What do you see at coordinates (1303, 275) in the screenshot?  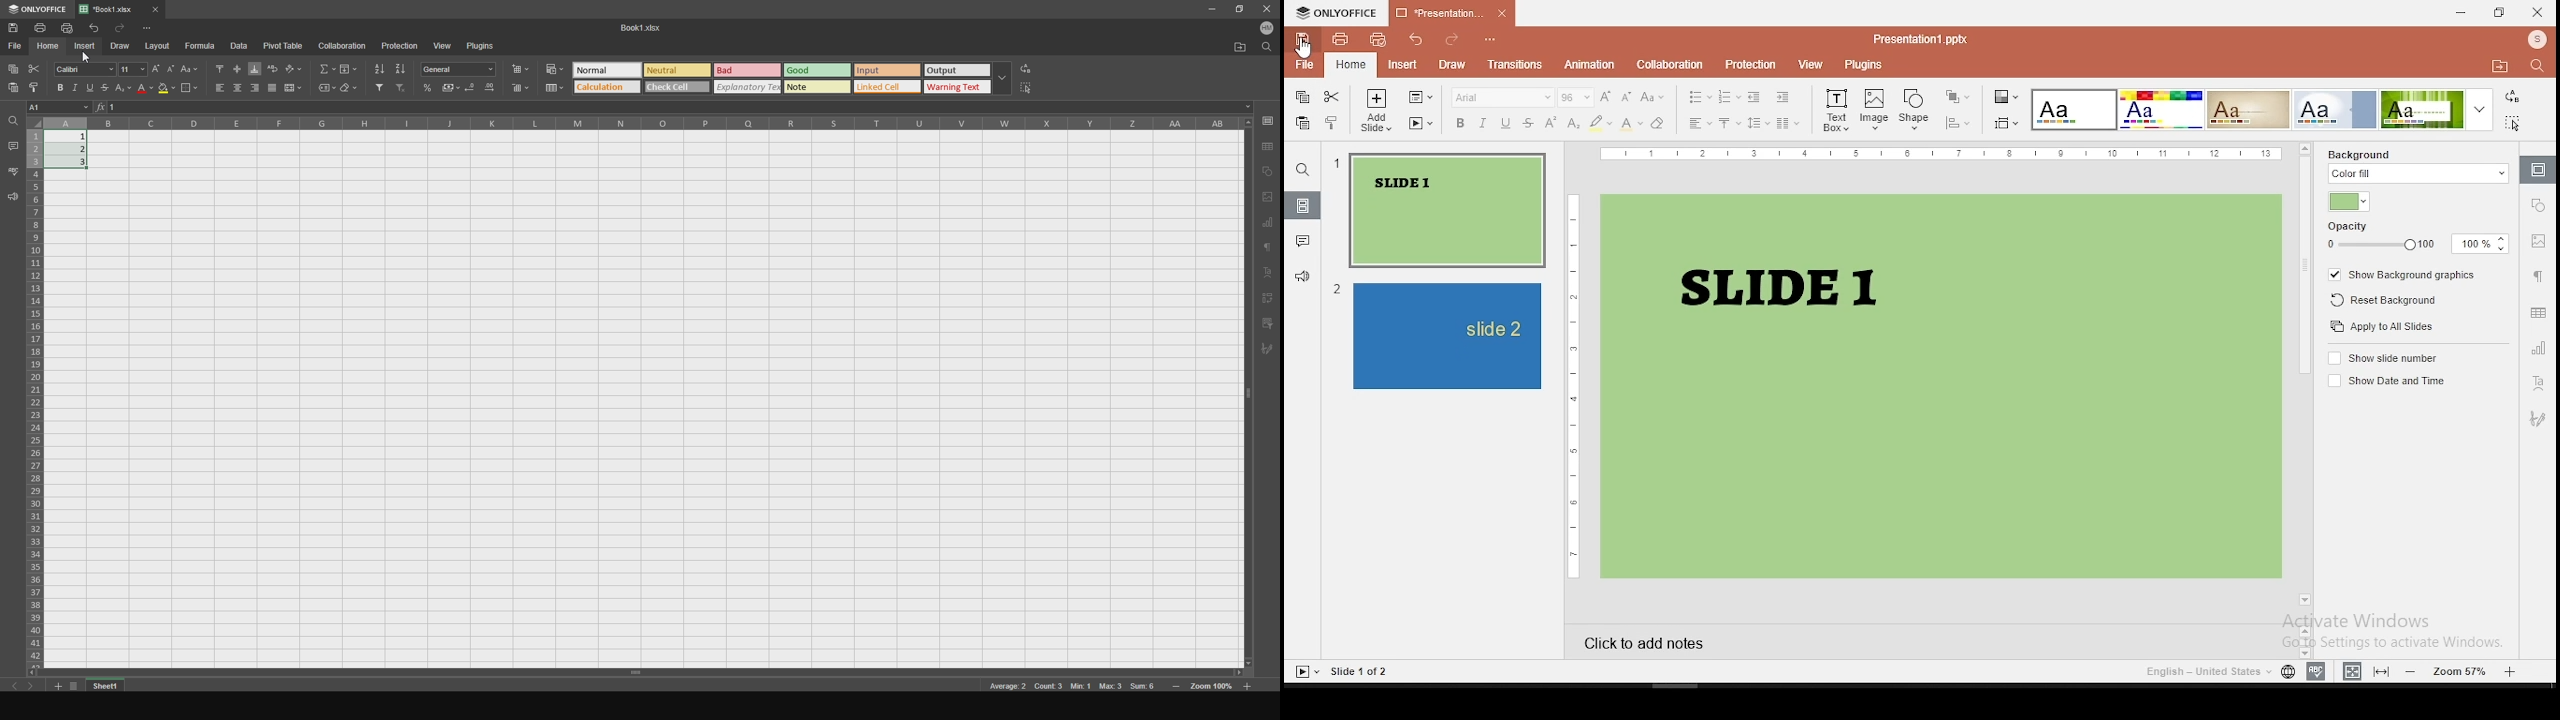 I see `feedback and support` at bounding box center [1303, 275].